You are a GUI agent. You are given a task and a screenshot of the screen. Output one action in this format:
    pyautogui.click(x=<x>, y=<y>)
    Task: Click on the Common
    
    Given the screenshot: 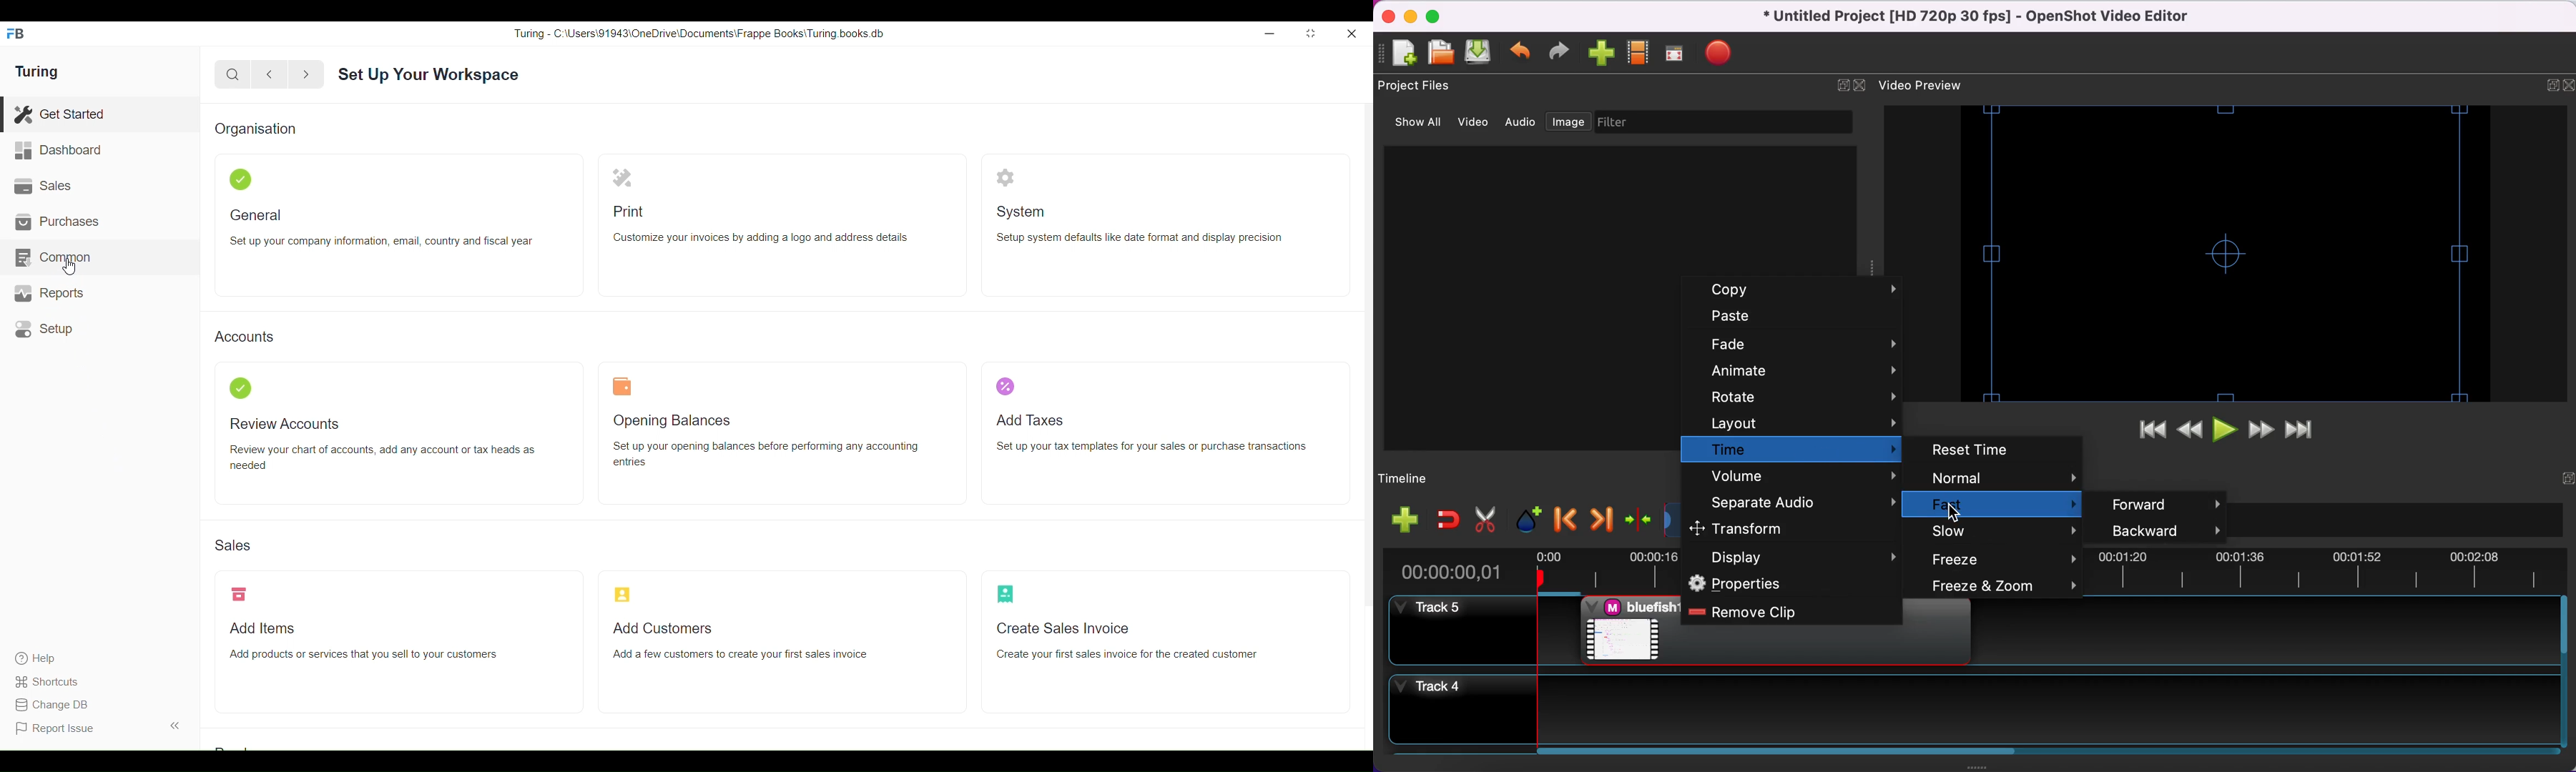 What is the action you would take?
    pyautogui.click(x=100, y=257)
    